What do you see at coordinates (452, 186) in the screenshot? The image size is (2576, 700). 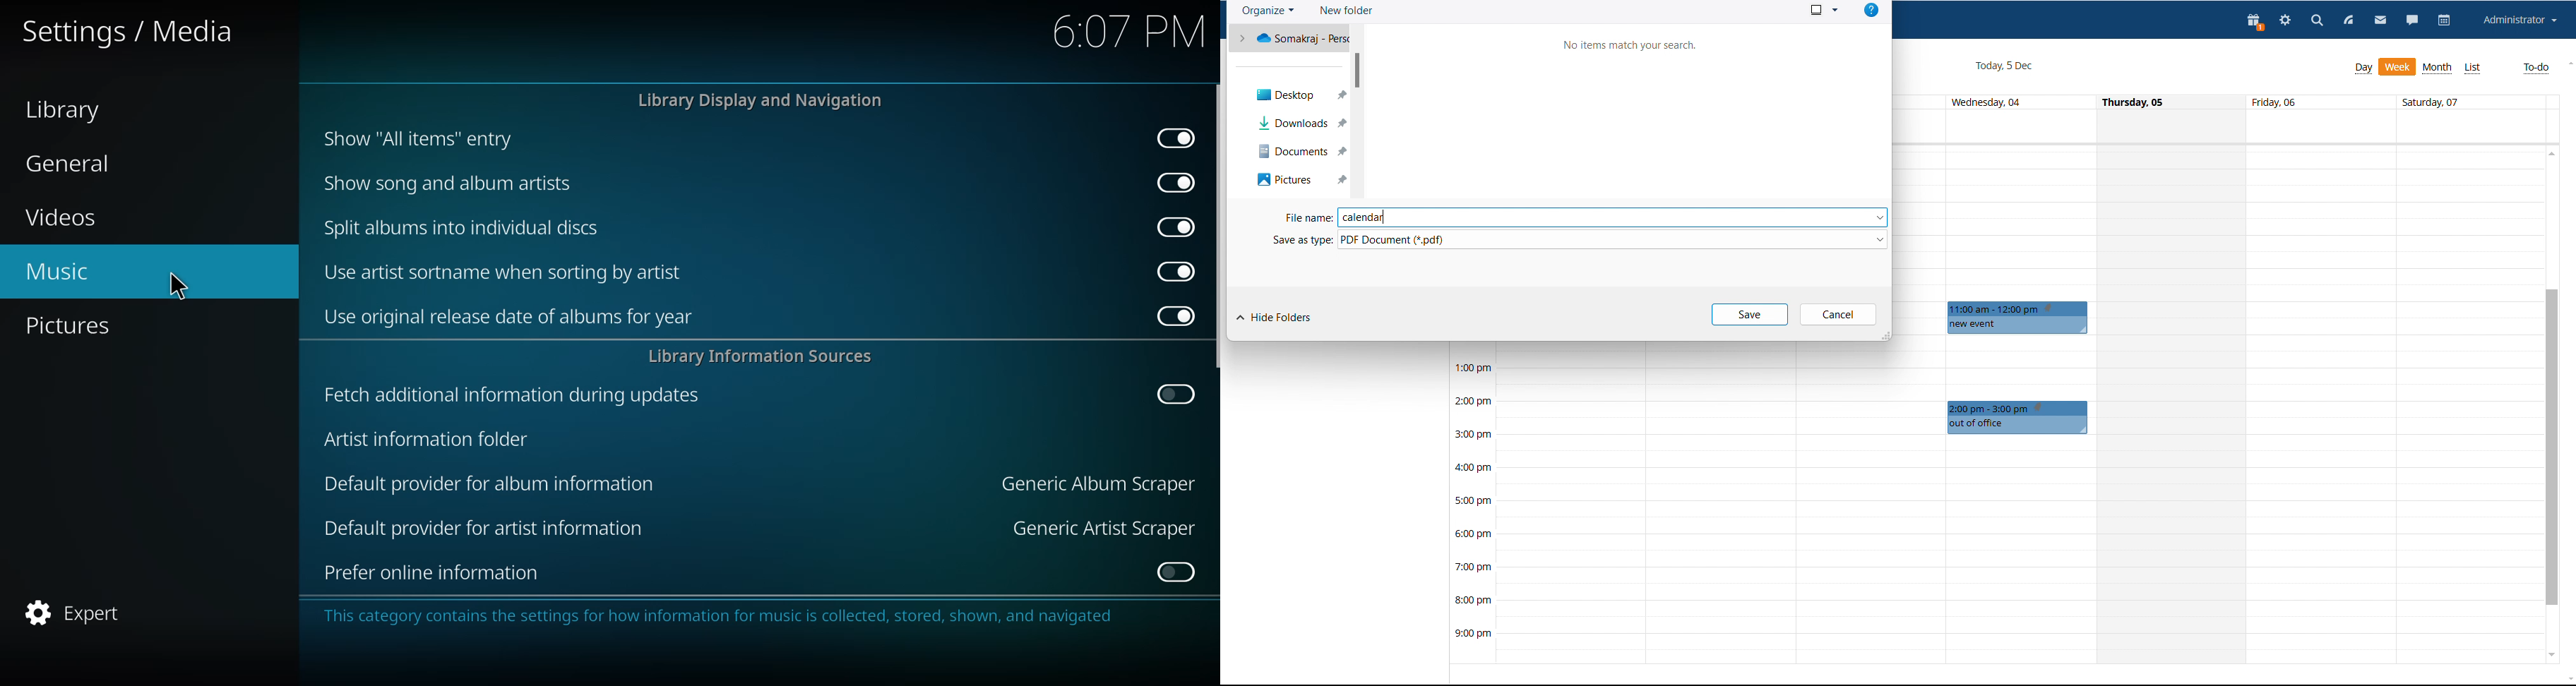 I see `Show song and album artists` at bounding box center [452, 186].